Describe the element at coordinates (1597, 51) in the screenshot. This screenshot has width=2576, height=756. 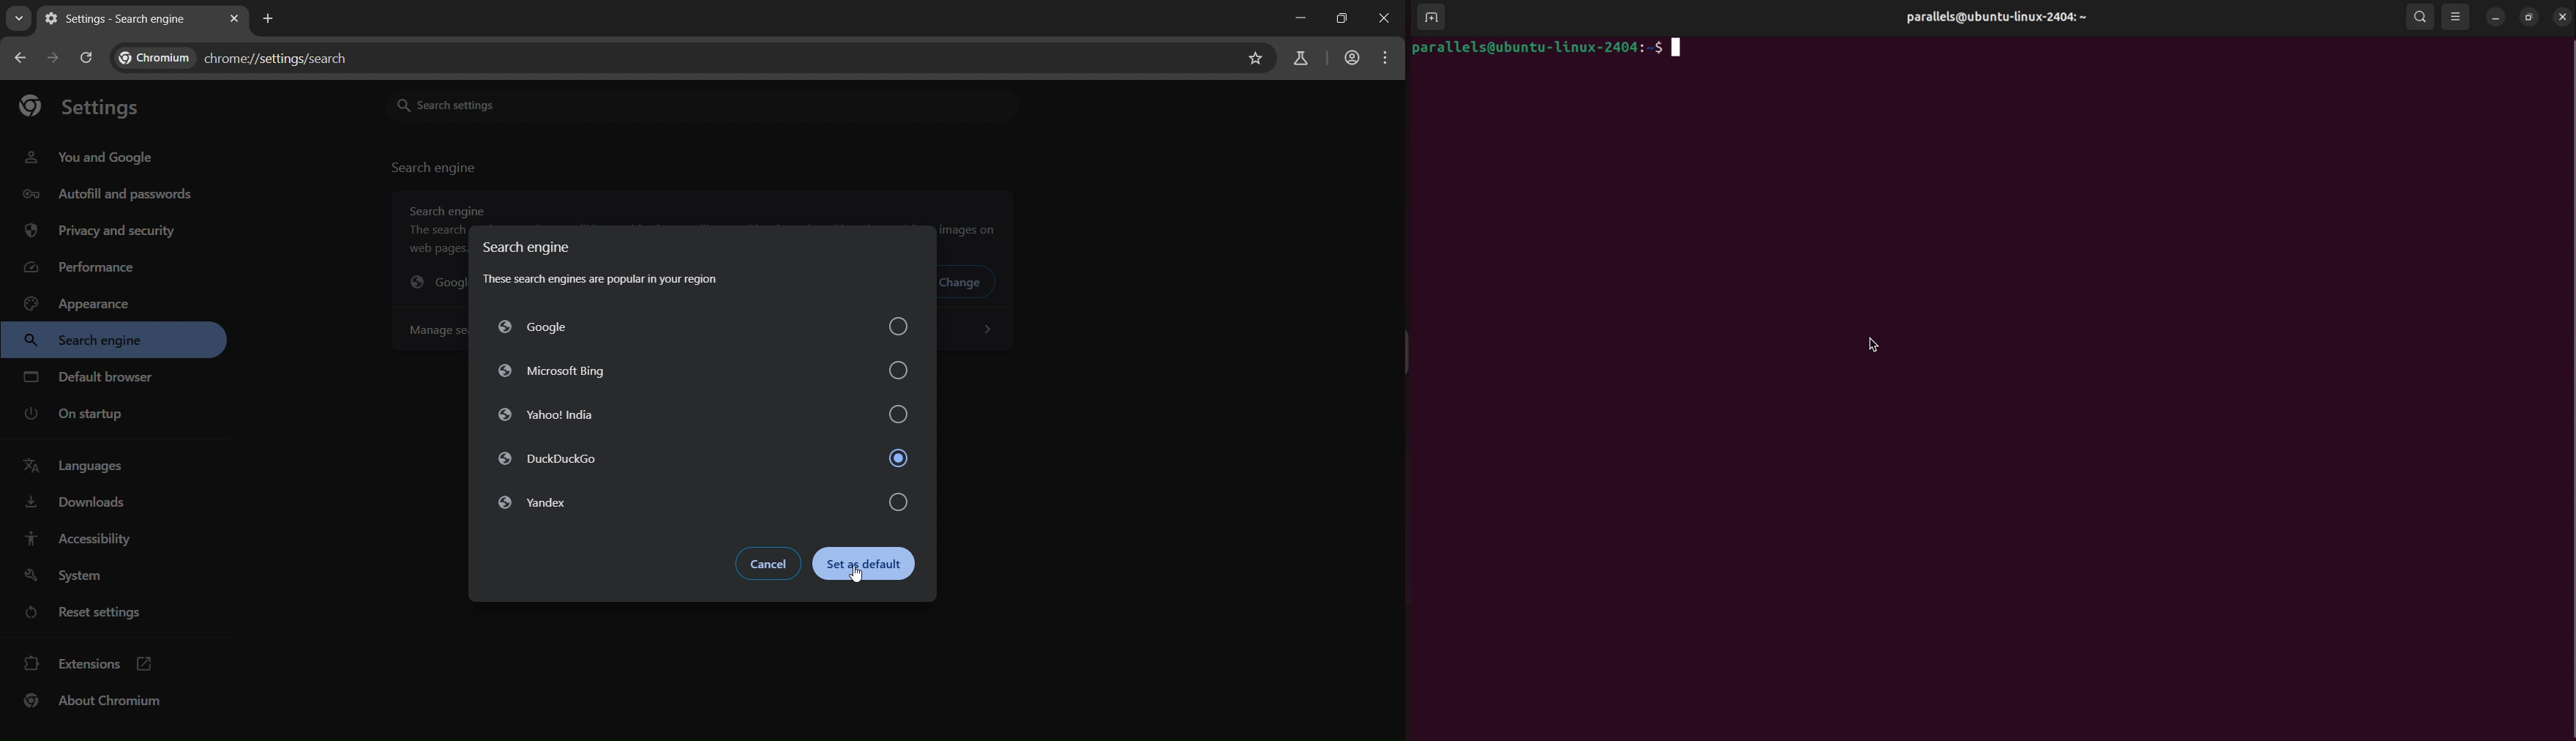
I see `parallels@ubuntu-1linux-2404:-$ | |` at that location.